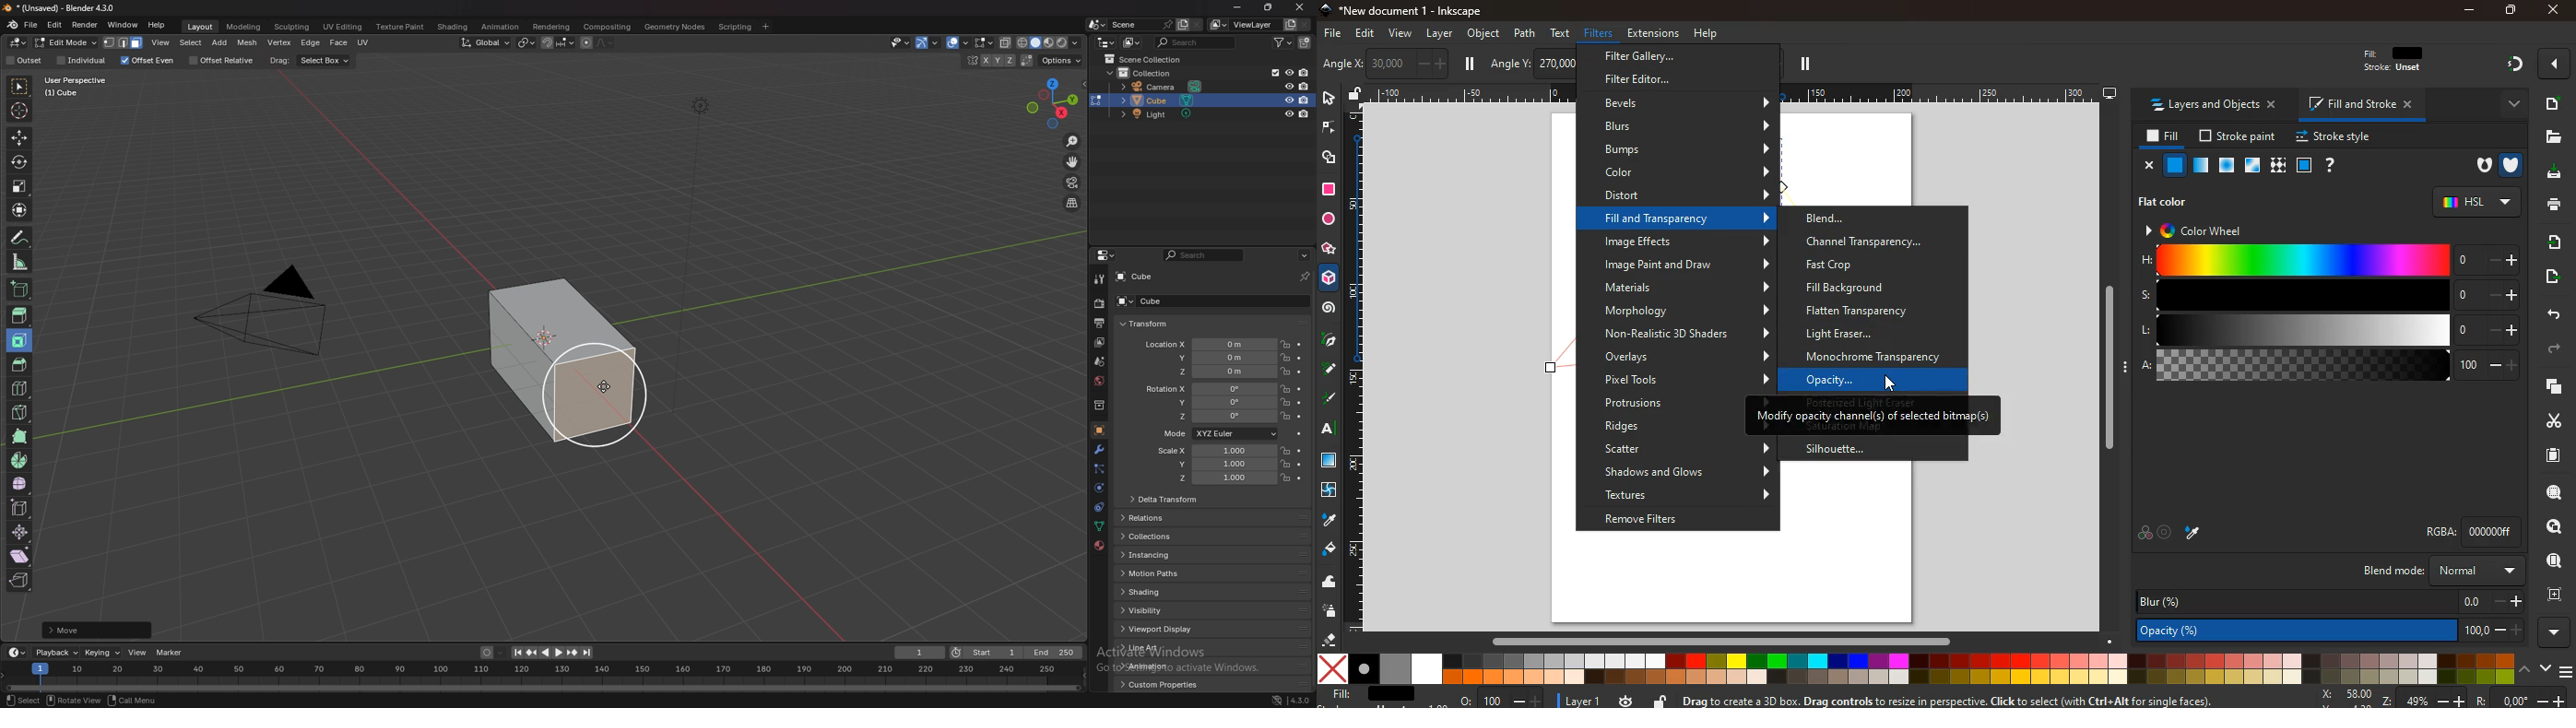  Describe the element at coordinates (1107, 42) in the screenshot. I see `editor type` at that location.